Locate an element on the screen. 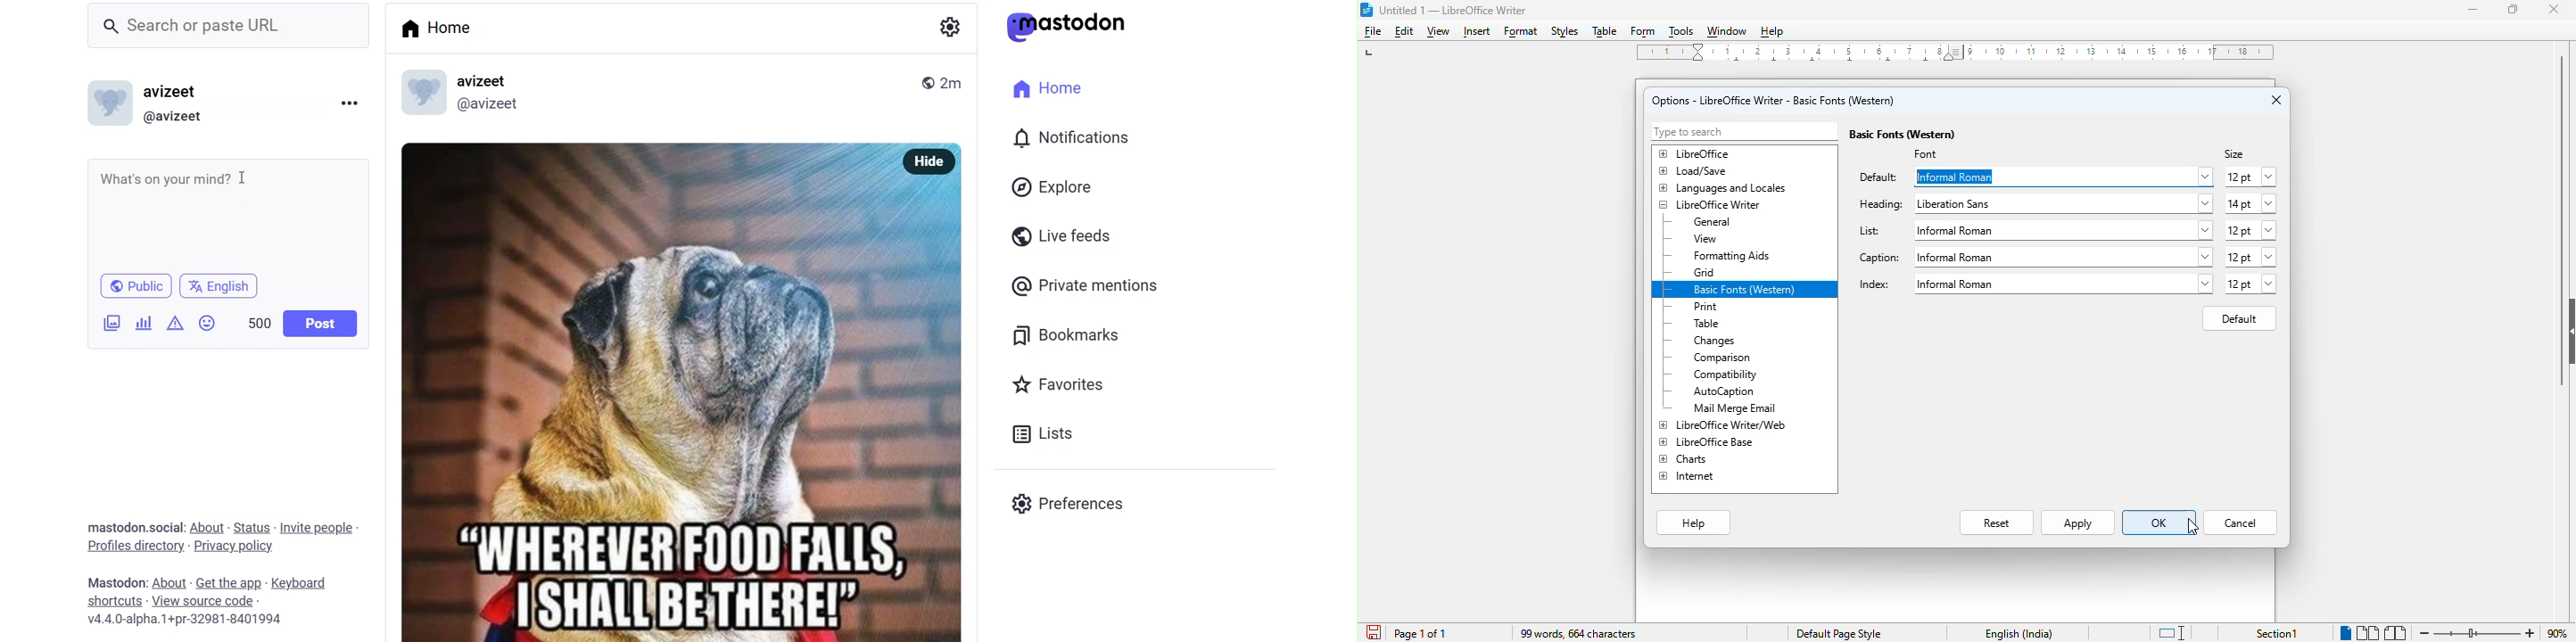 The width and height of the screenshot is (2576, 644). LibreOffice Writer/web is located at coordinates (1724, 424).